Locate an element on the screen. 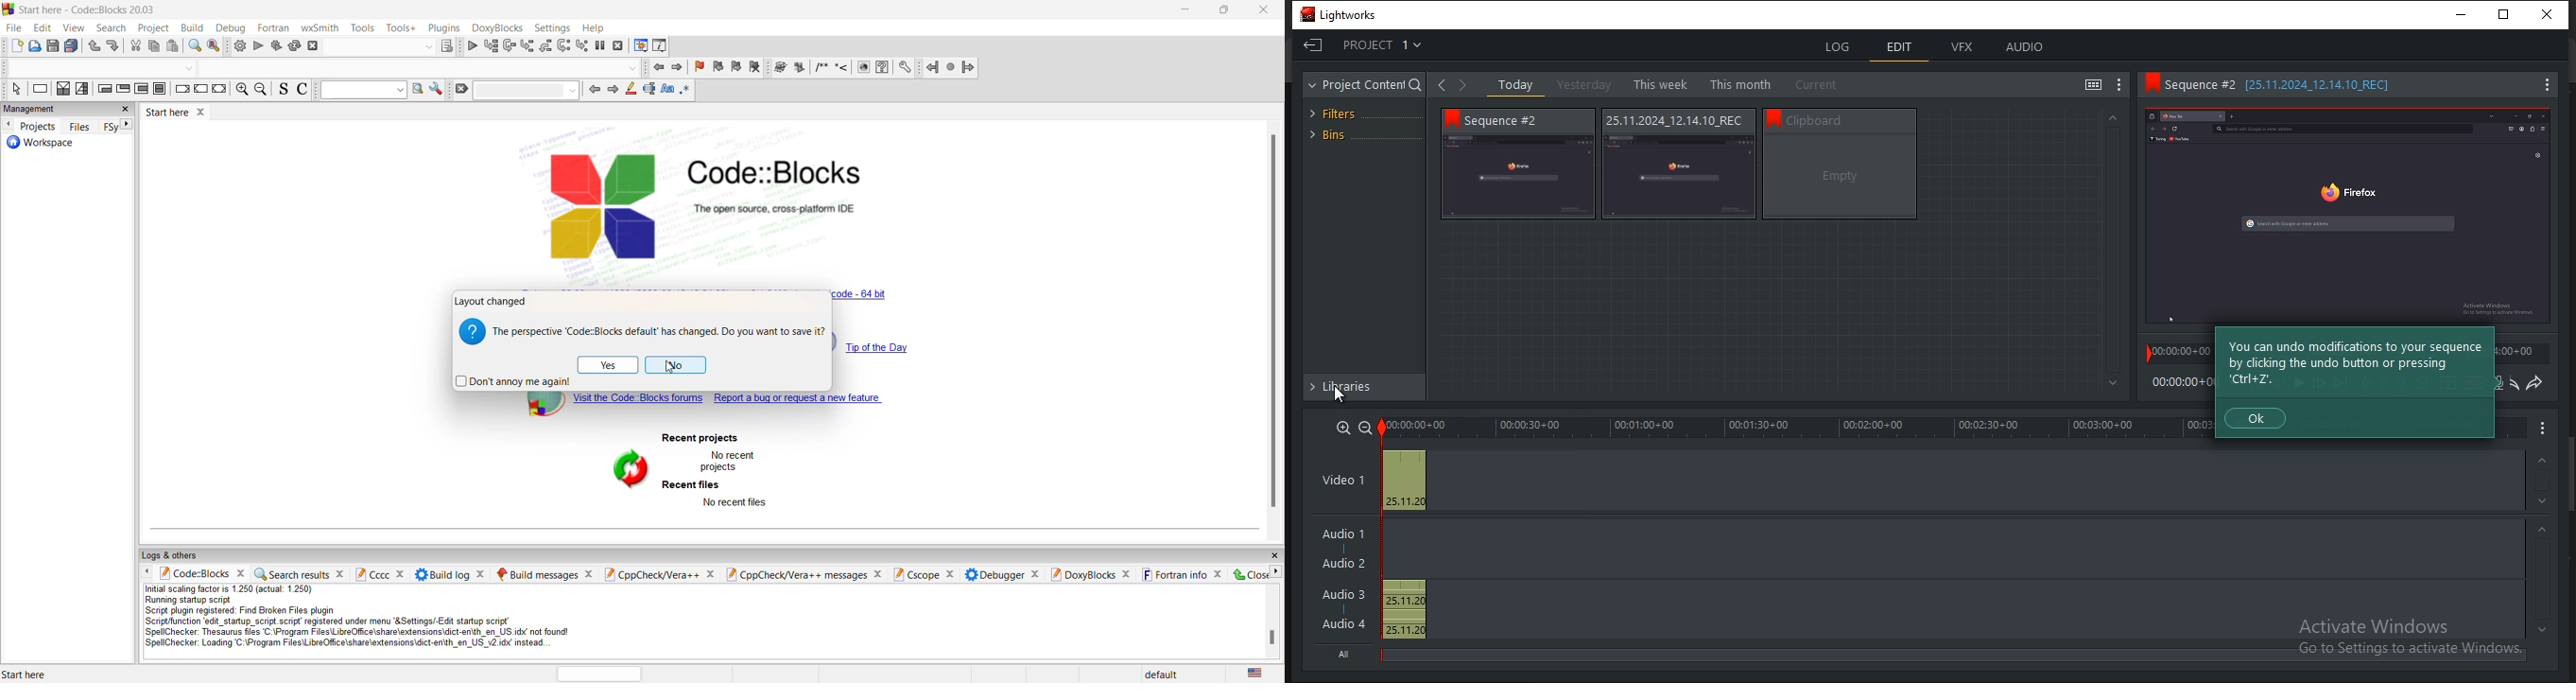  25.11.2024_12.14 is located at coordinates (1408, 502).